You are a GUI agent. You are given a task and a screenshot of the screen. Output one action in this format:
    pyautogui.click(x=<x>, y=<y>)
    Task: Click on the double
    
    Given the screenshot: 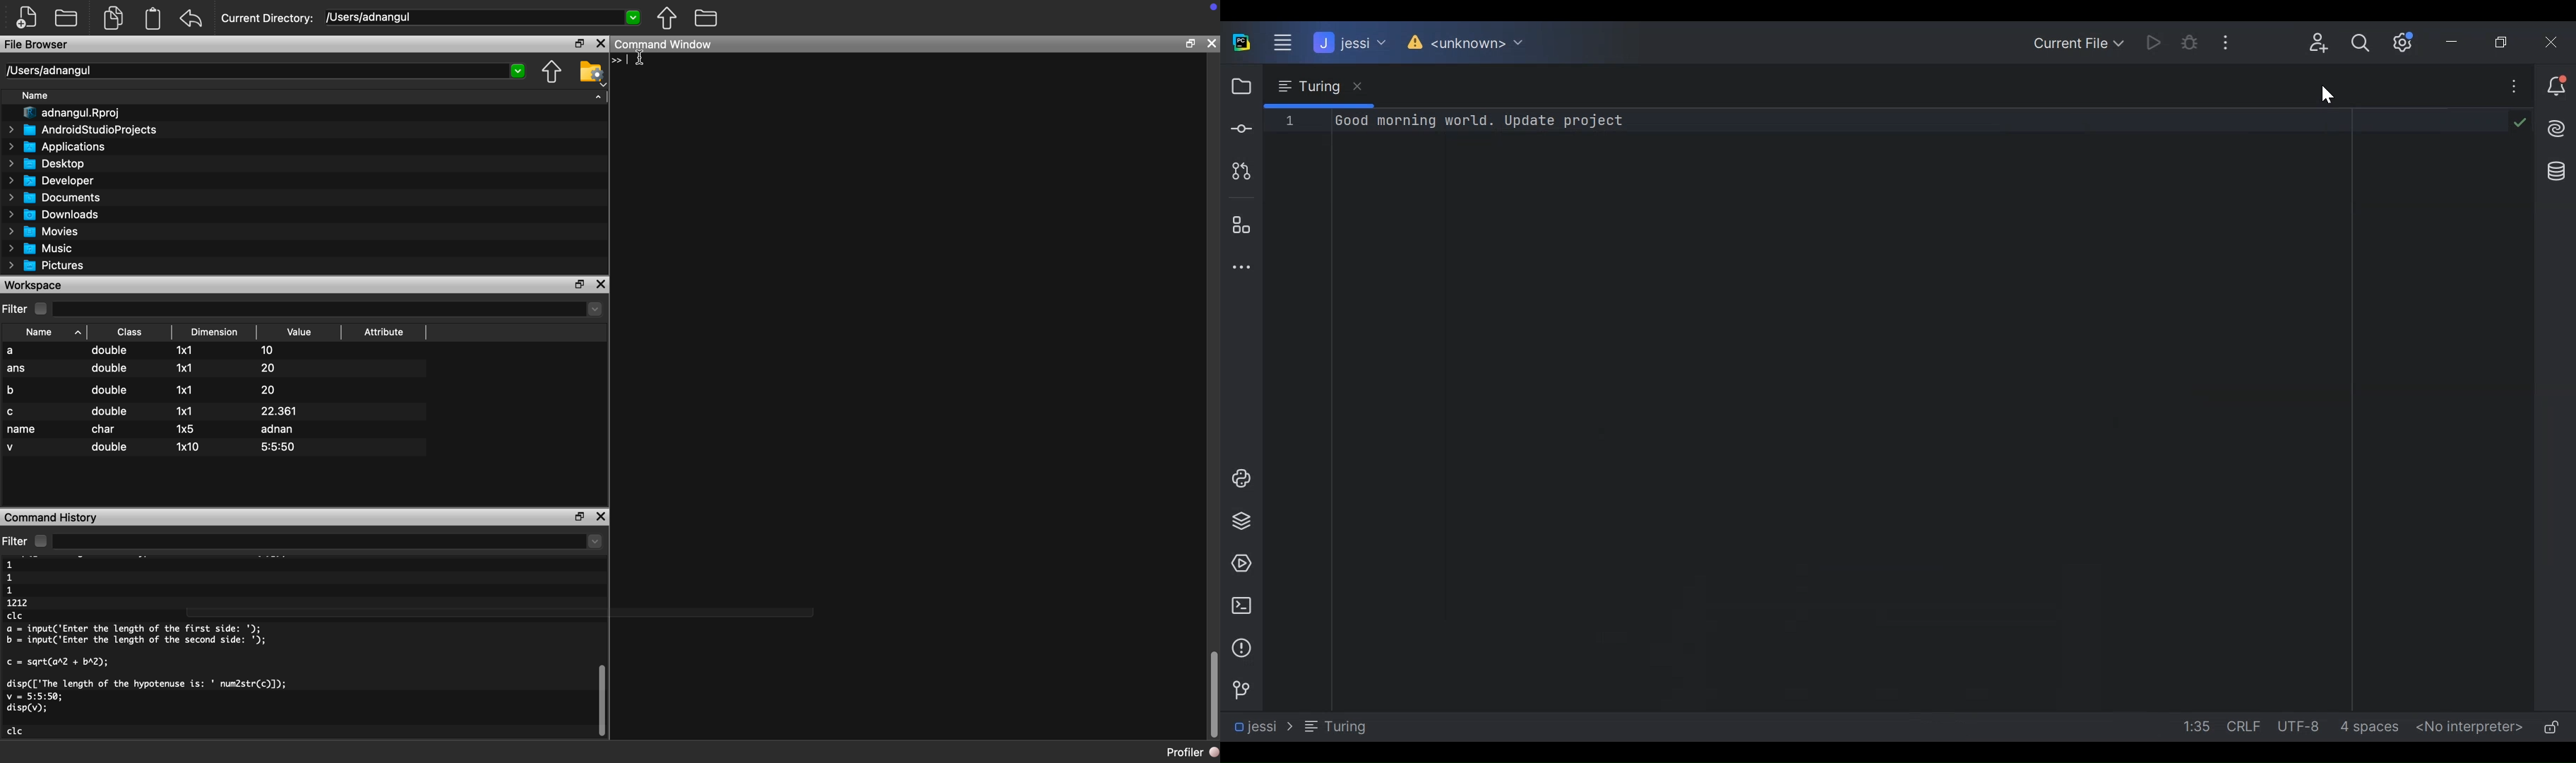 What is the action you would take?
    pyautogui.click(x=109, y=349)
    